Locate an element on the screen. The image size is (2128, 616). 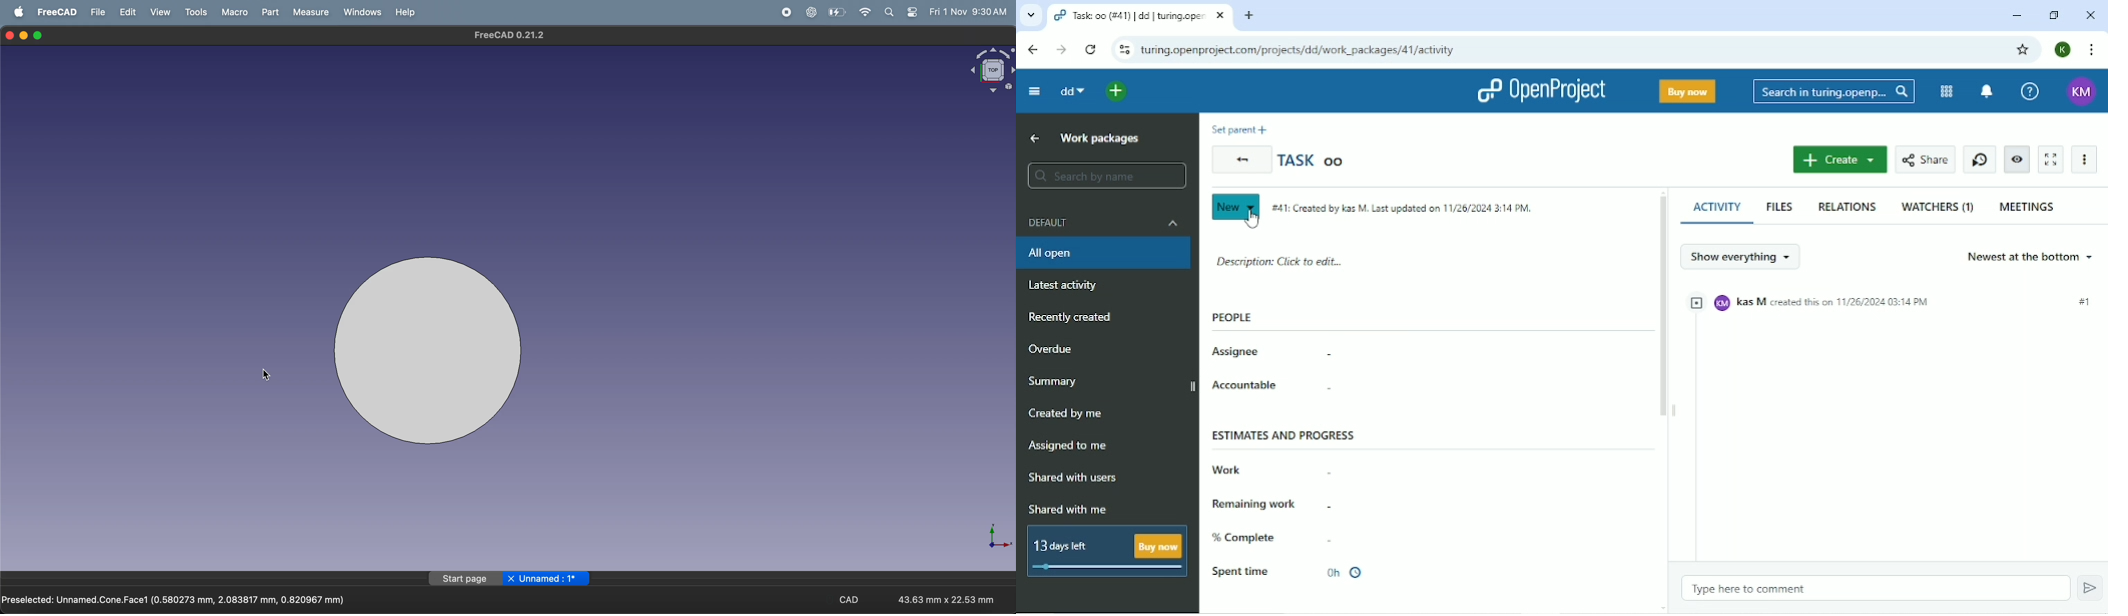
WATCHERS (1) is located at coordinates (1937, 207).